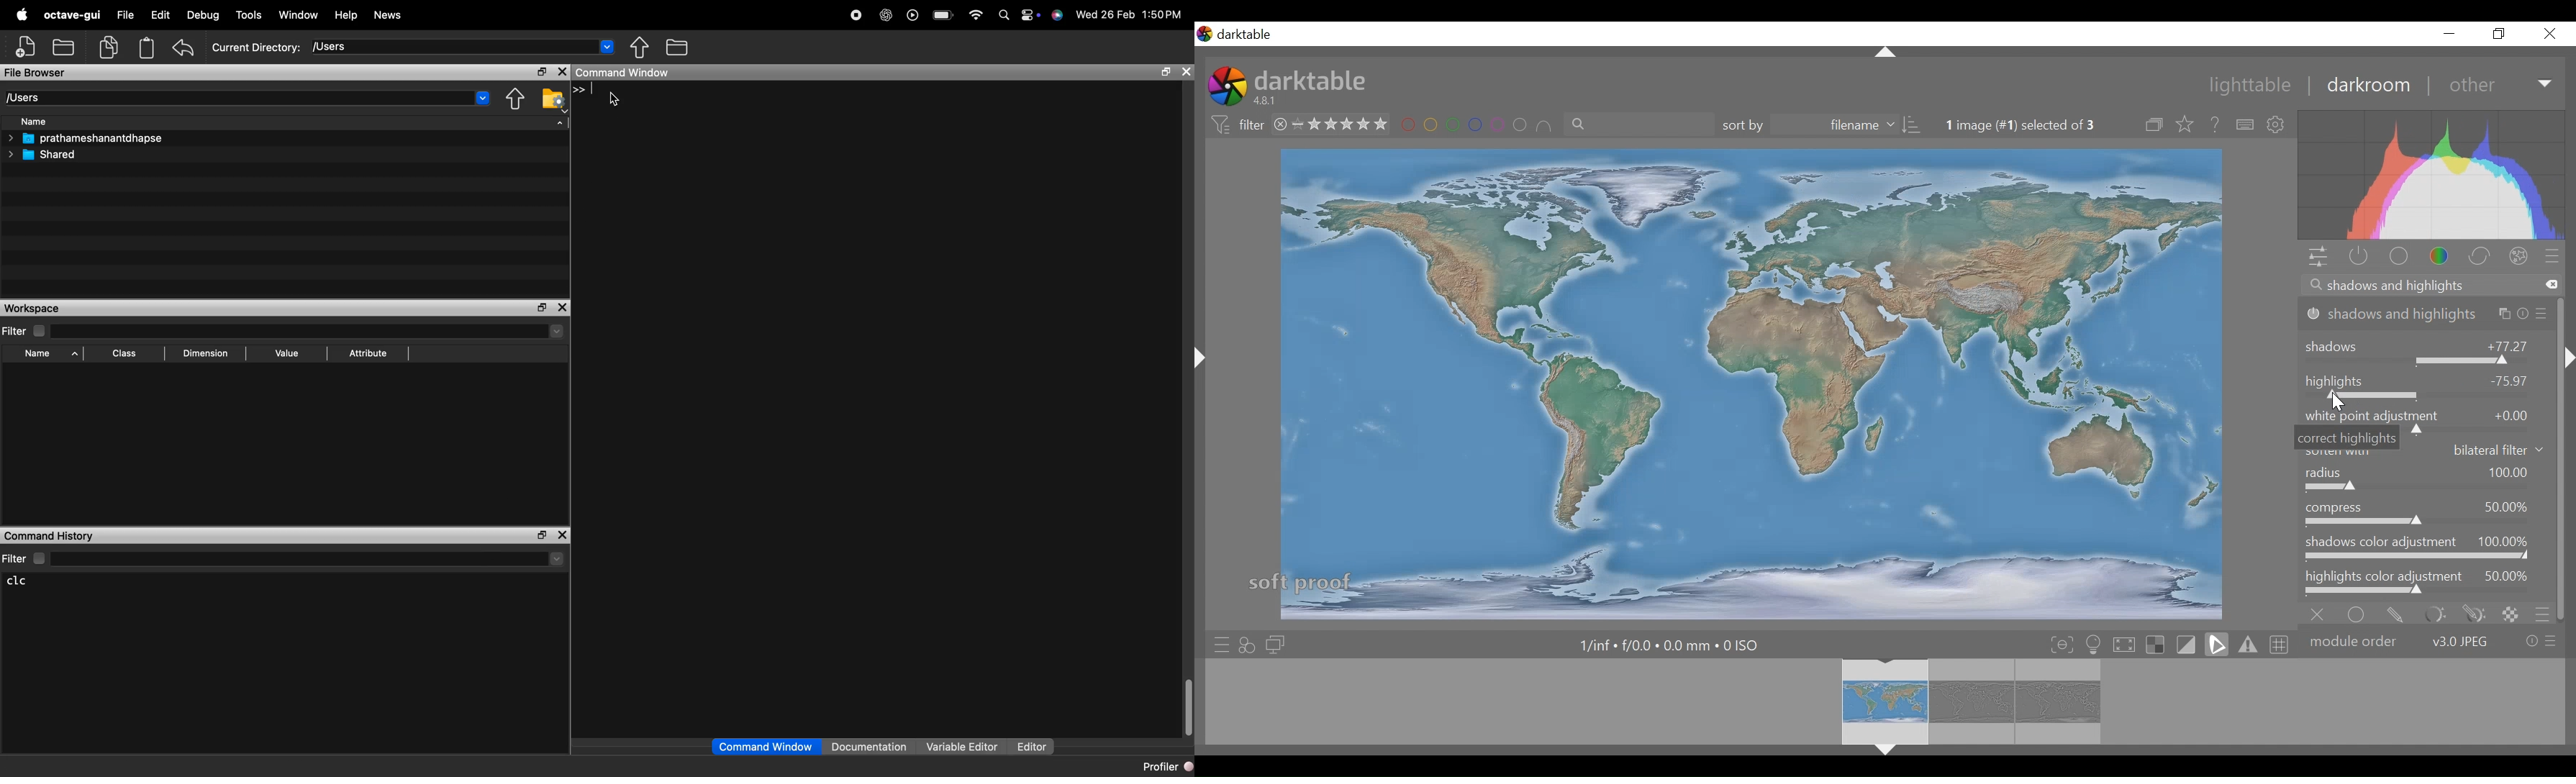  What do you see at coordinates (1188, 708) in the screenshot?
I see `Scroll bar` at bounding box center [1188, 708].